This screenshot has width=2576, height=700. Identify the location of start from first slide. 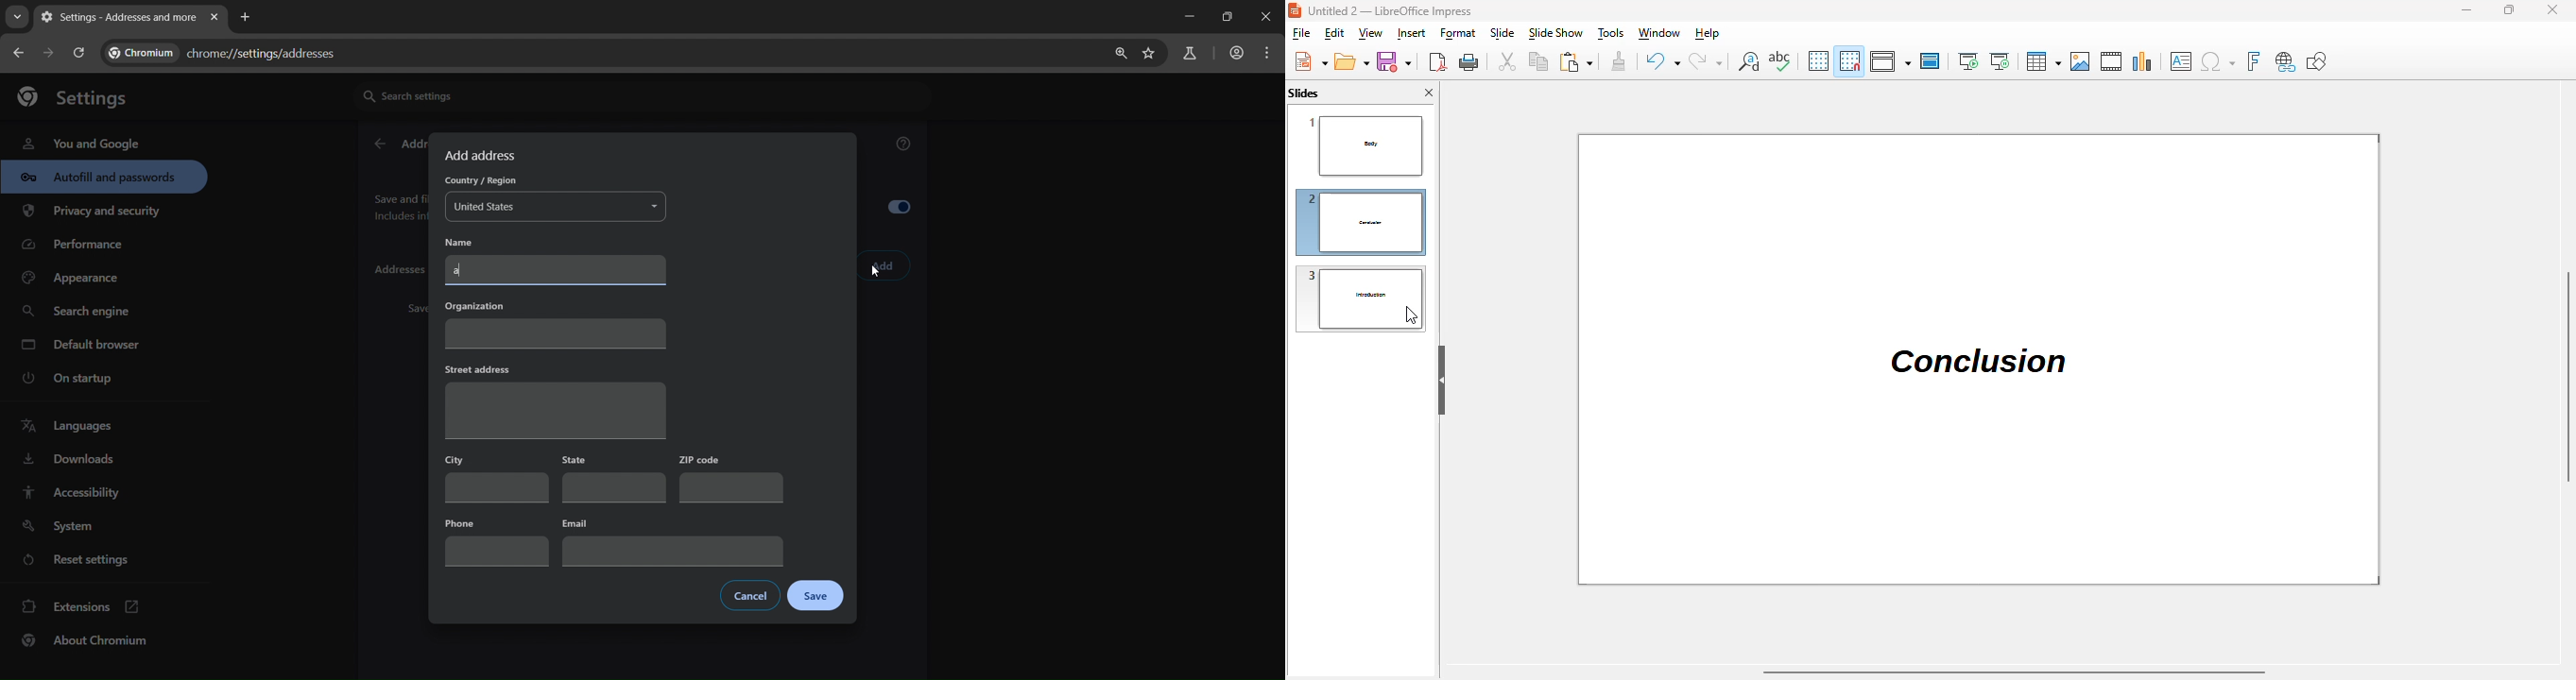
(1968, 61).